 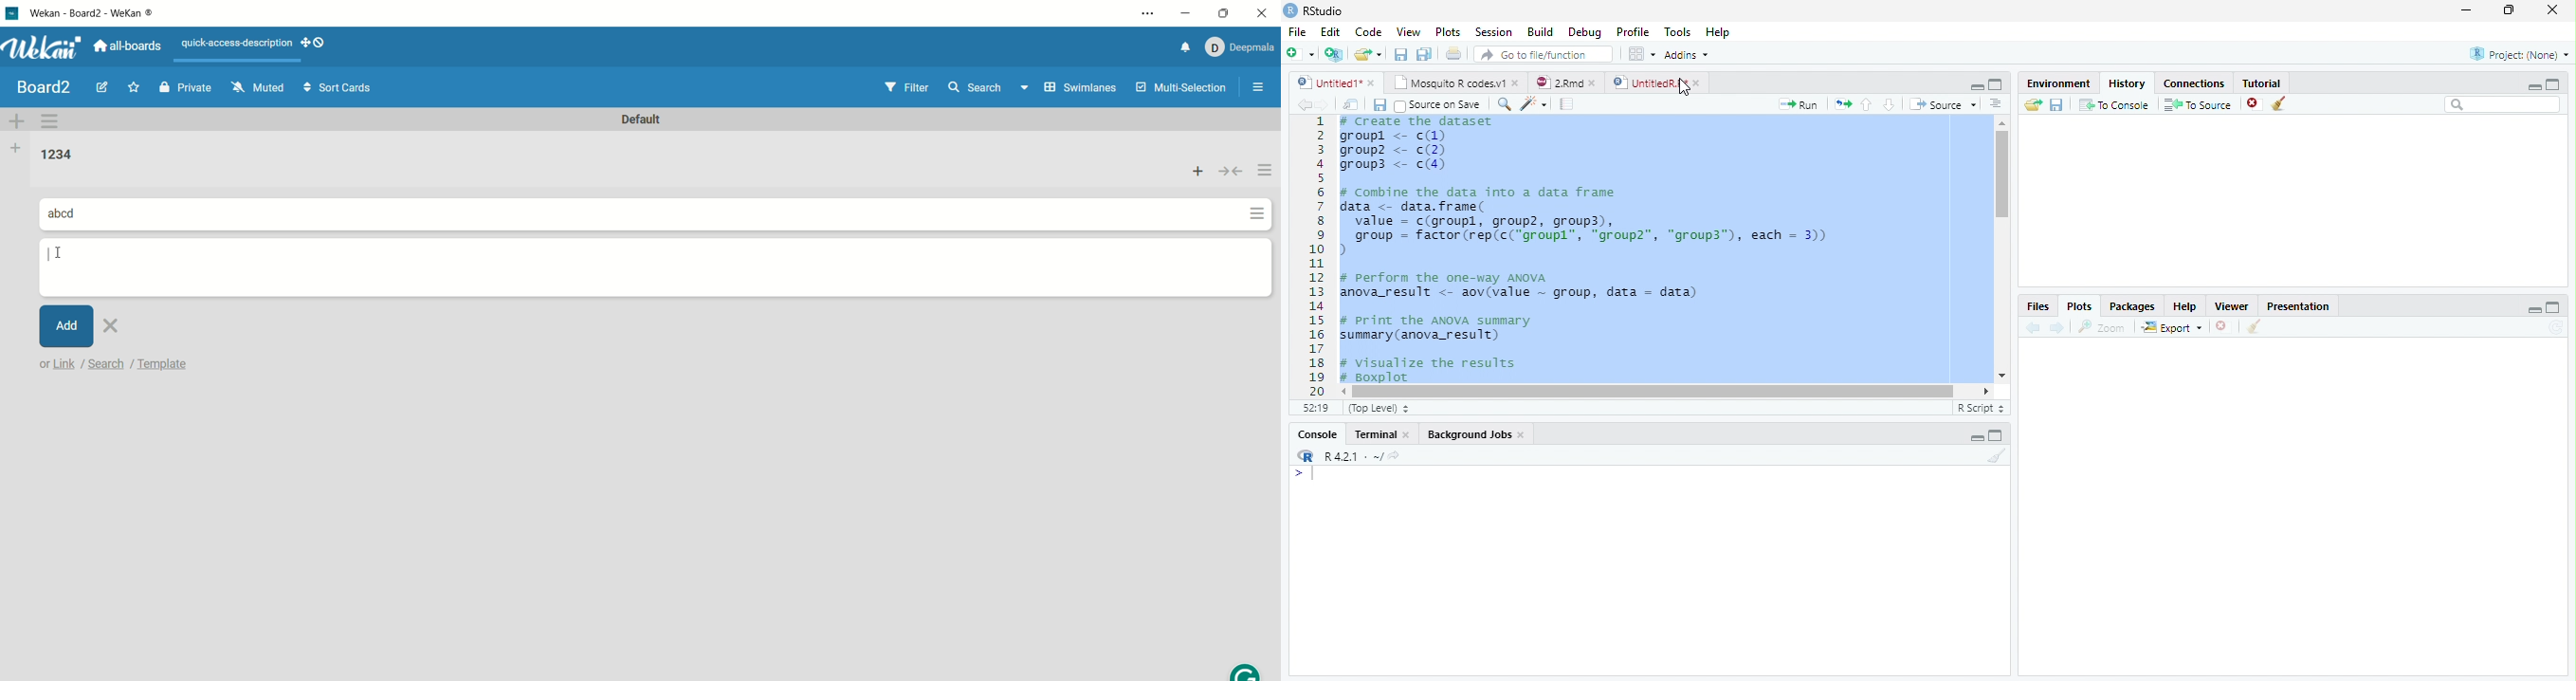 I want to click on Cursor, so click(x=1685, y=85).